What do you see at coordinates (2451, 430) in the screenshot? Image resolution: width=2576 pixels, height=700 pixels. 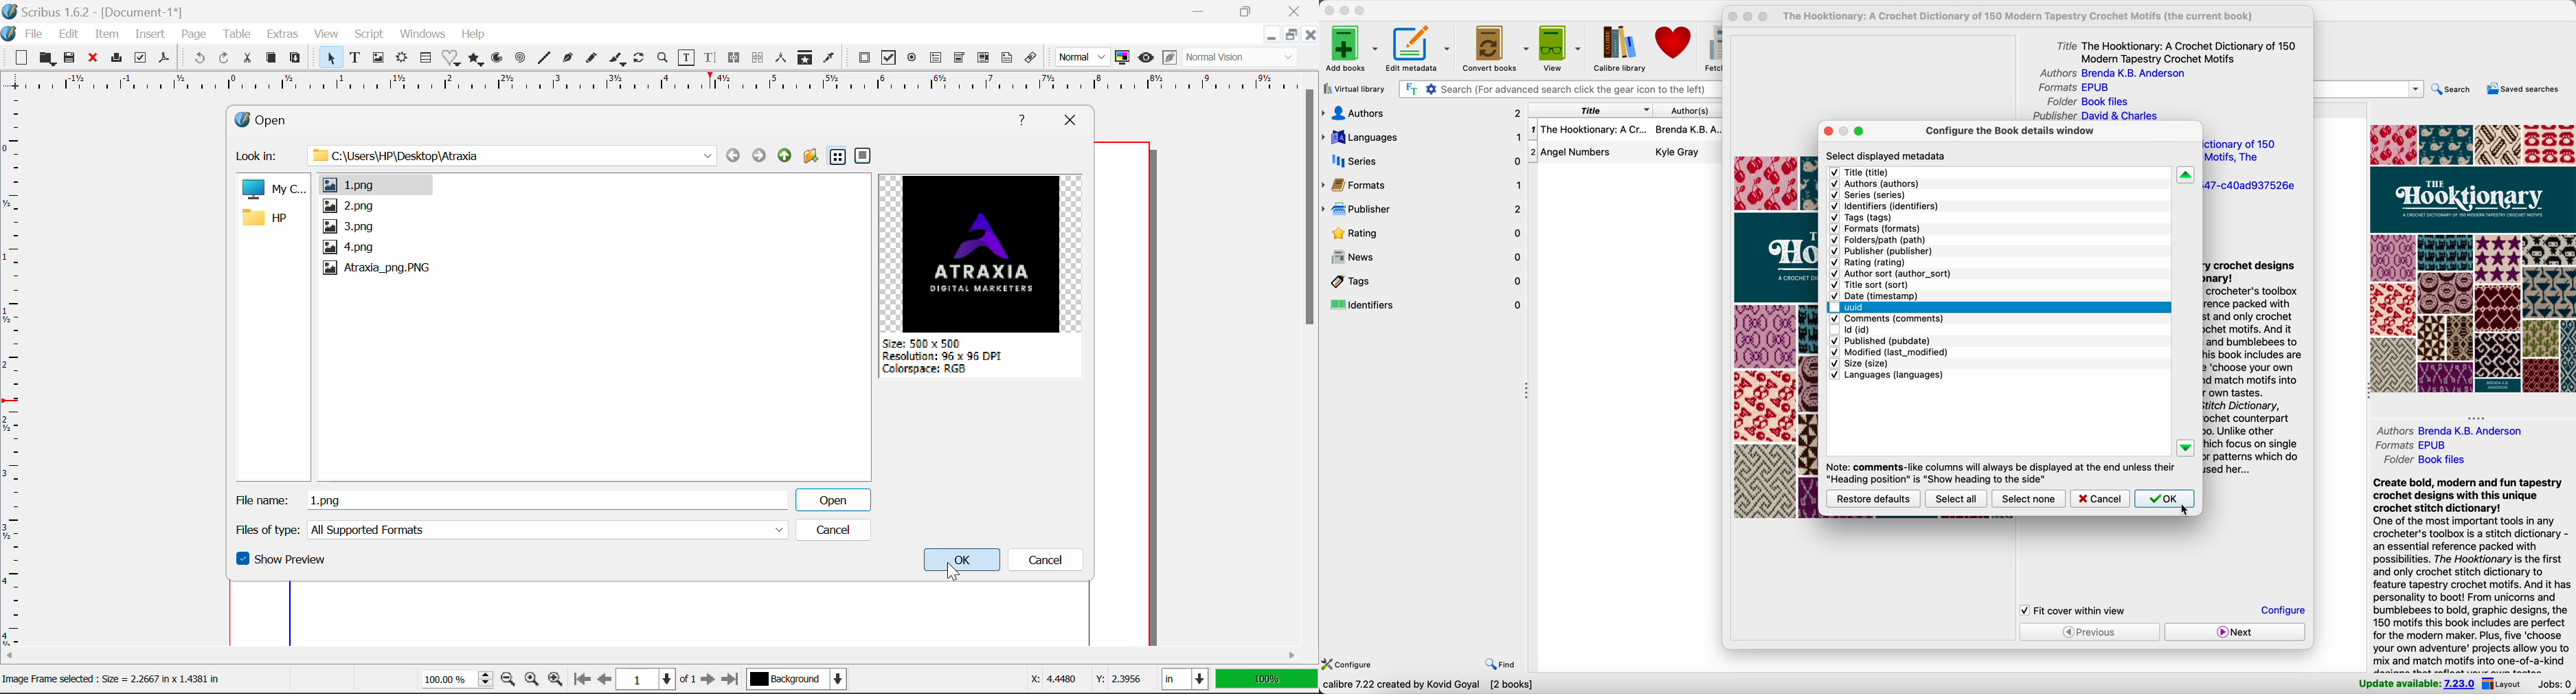 I see `author` at bounding box center [2451, 430].